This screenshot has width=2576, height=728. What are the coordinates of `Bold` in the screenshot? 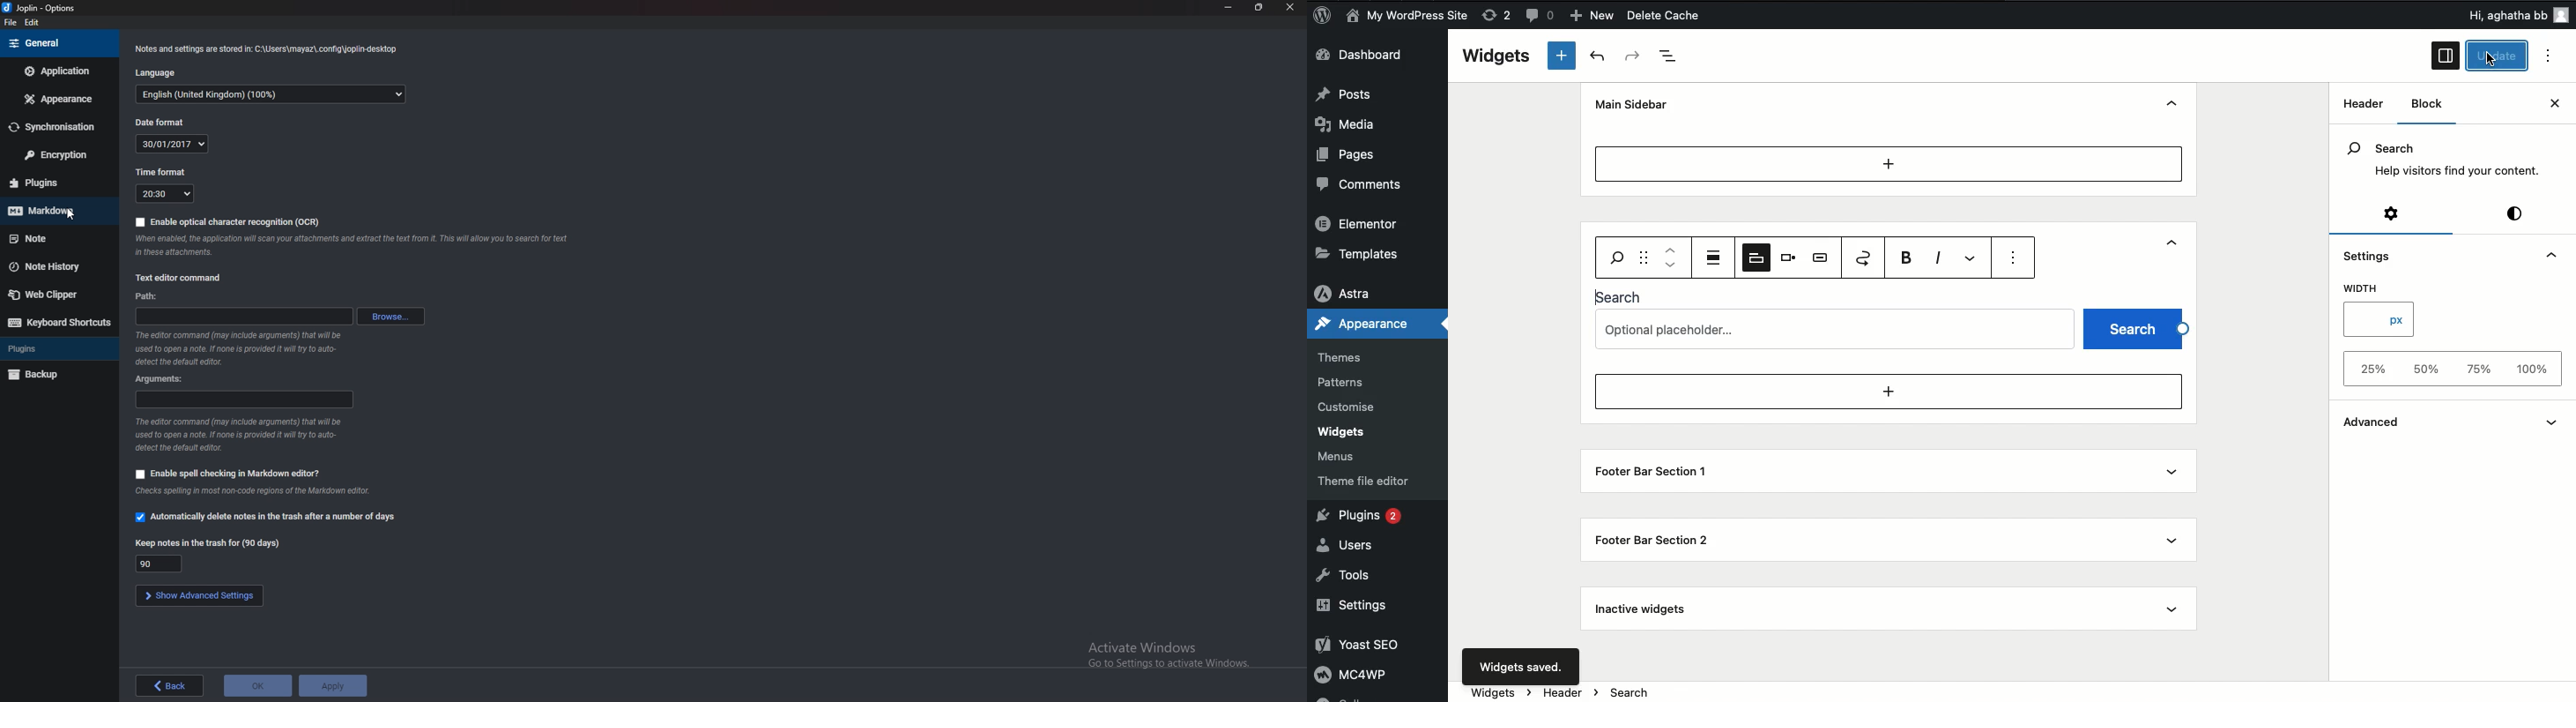 It's located at (1909, 258).